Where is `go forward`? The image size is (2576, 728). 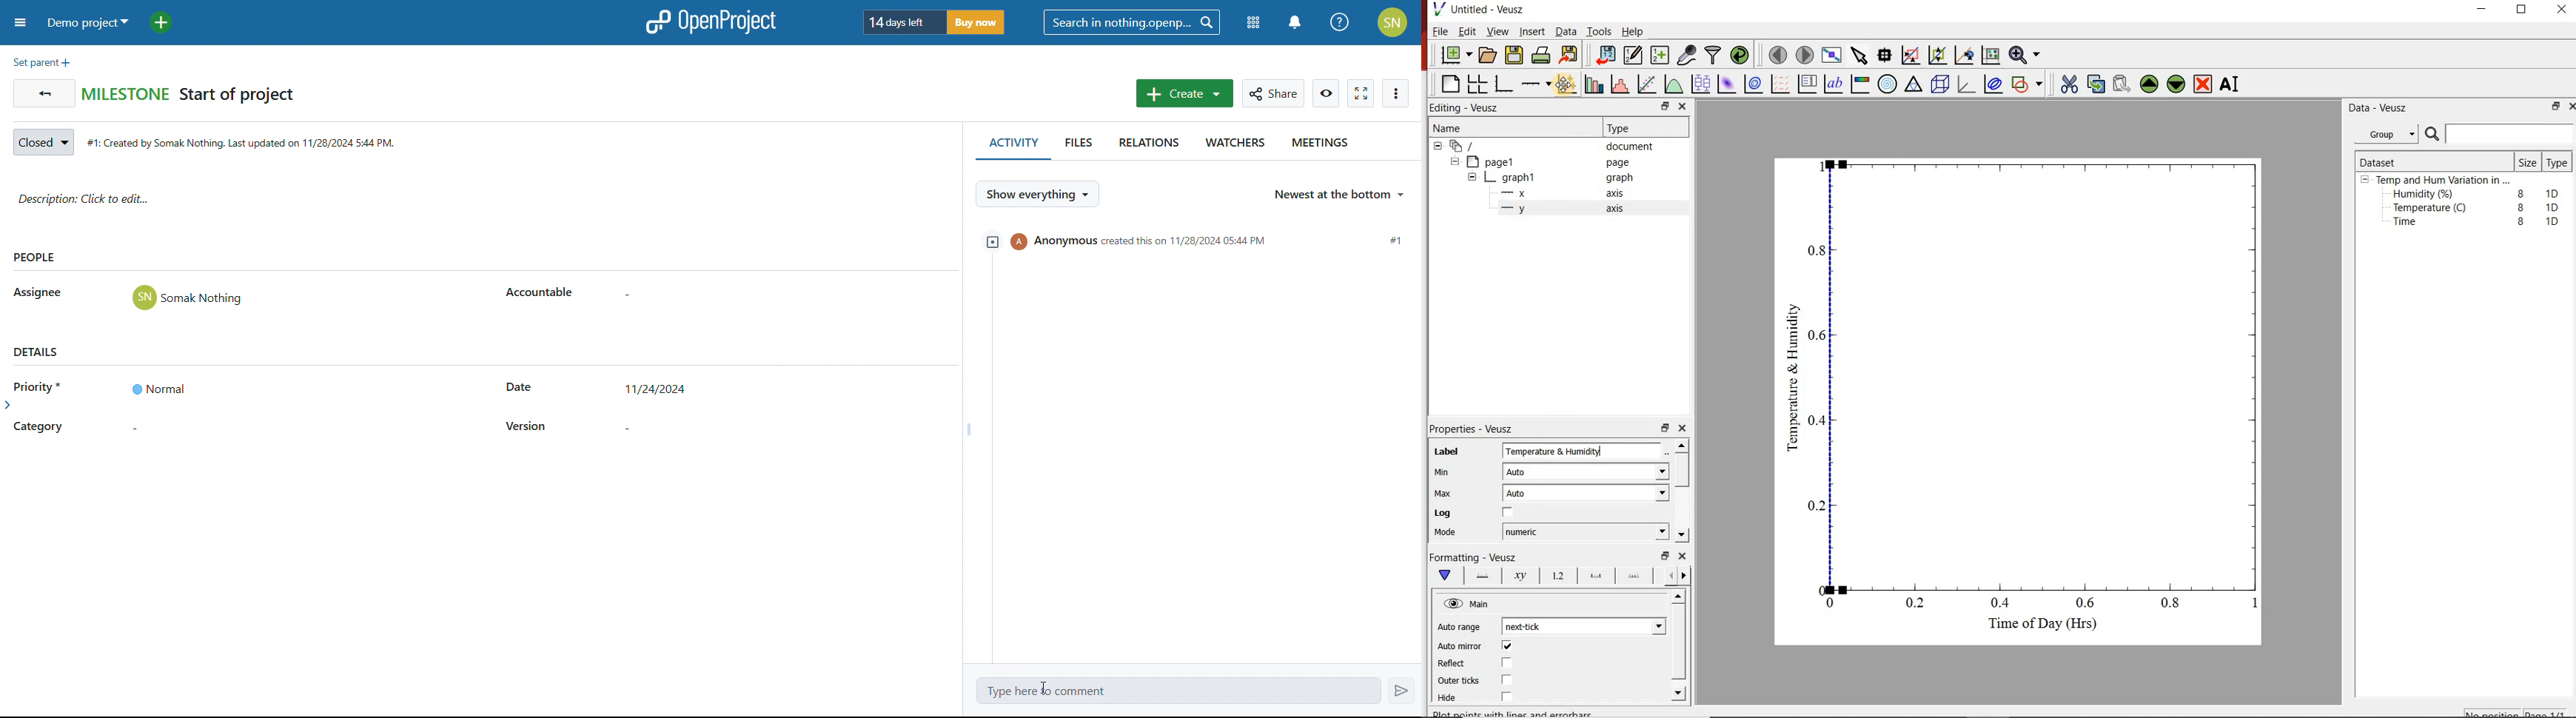 go forward is located at coordinates (1687, 576).